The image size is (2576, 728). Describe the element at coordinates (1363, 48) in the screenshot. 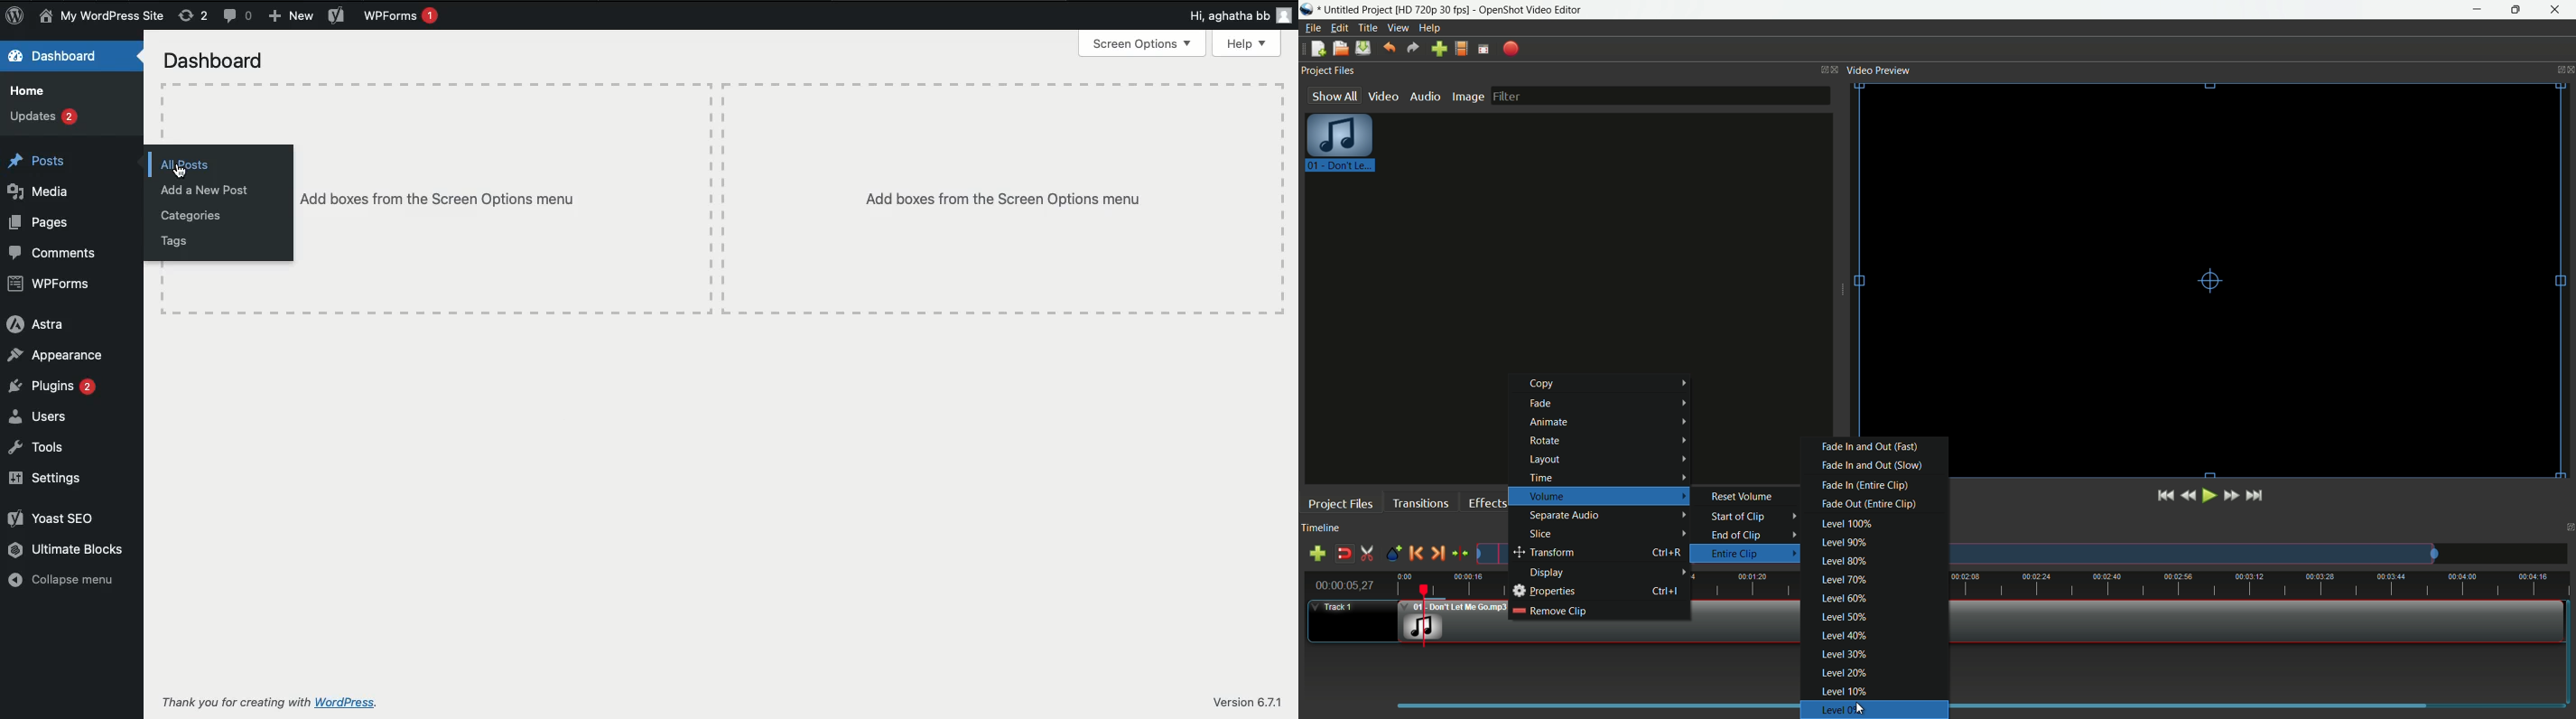

I see `save file` at that location.